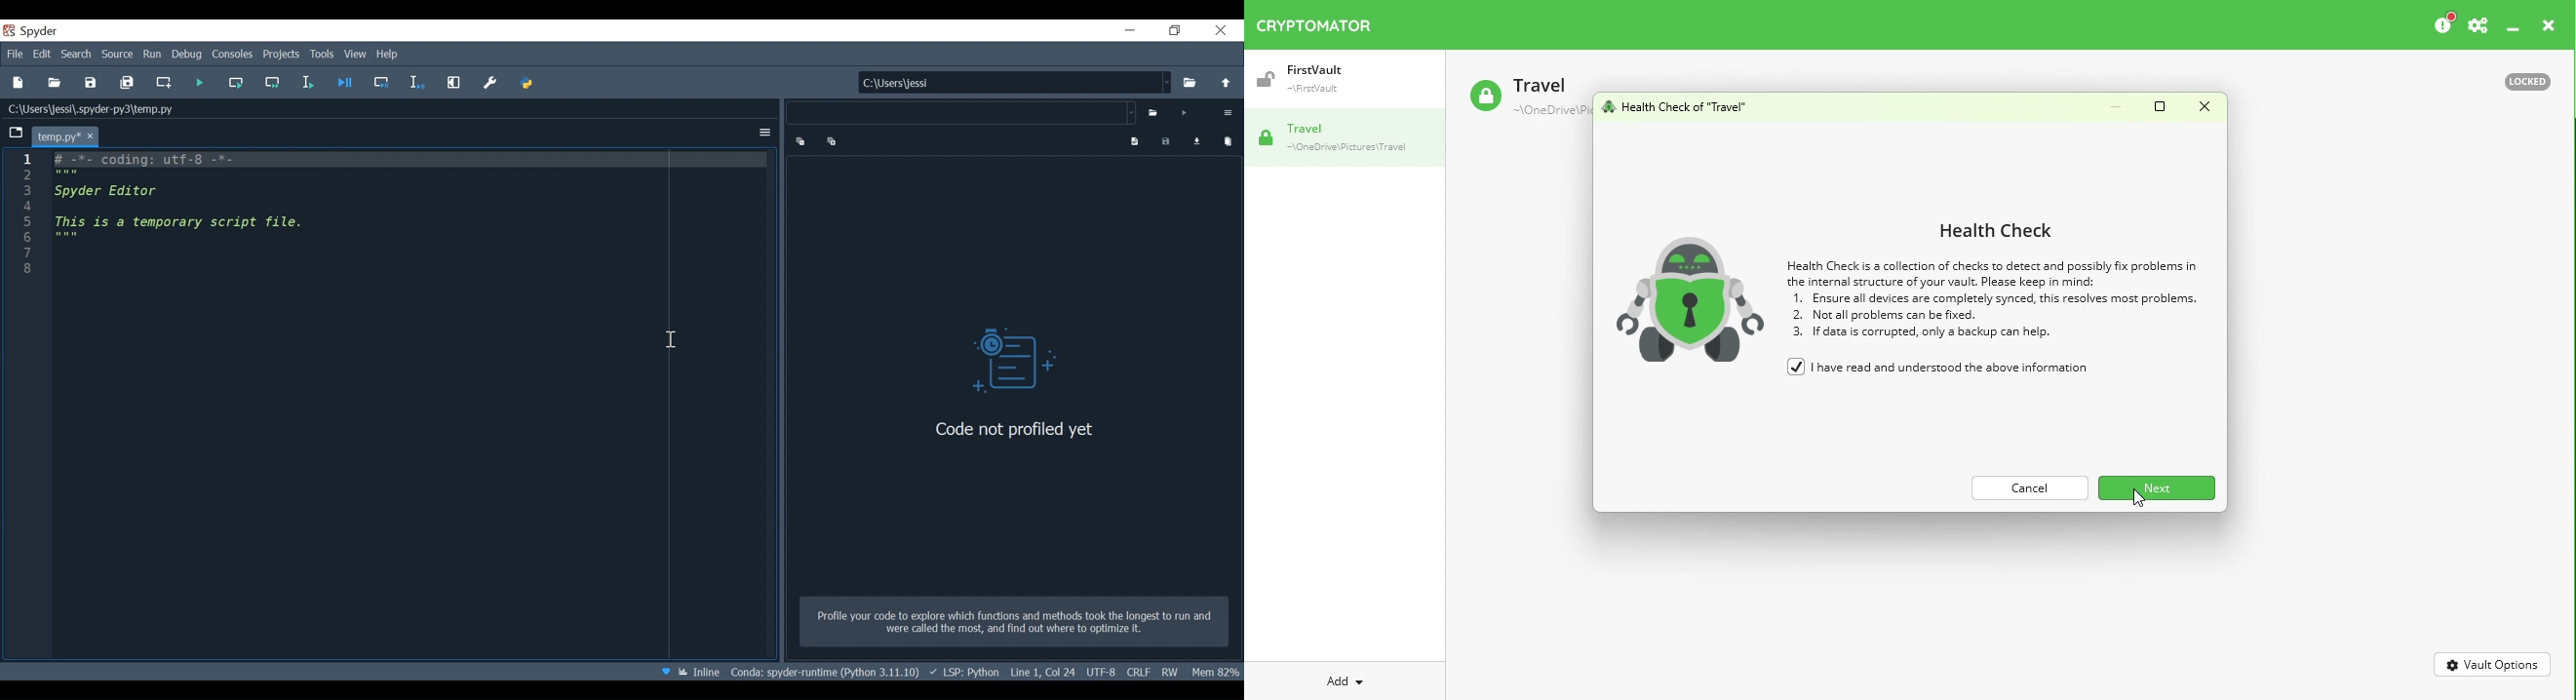 Image resolution: width=2576 pixels, height=700 pixels. Describe the element at coordinates (18, 83) in the screenshot. I see `New File` at that location.